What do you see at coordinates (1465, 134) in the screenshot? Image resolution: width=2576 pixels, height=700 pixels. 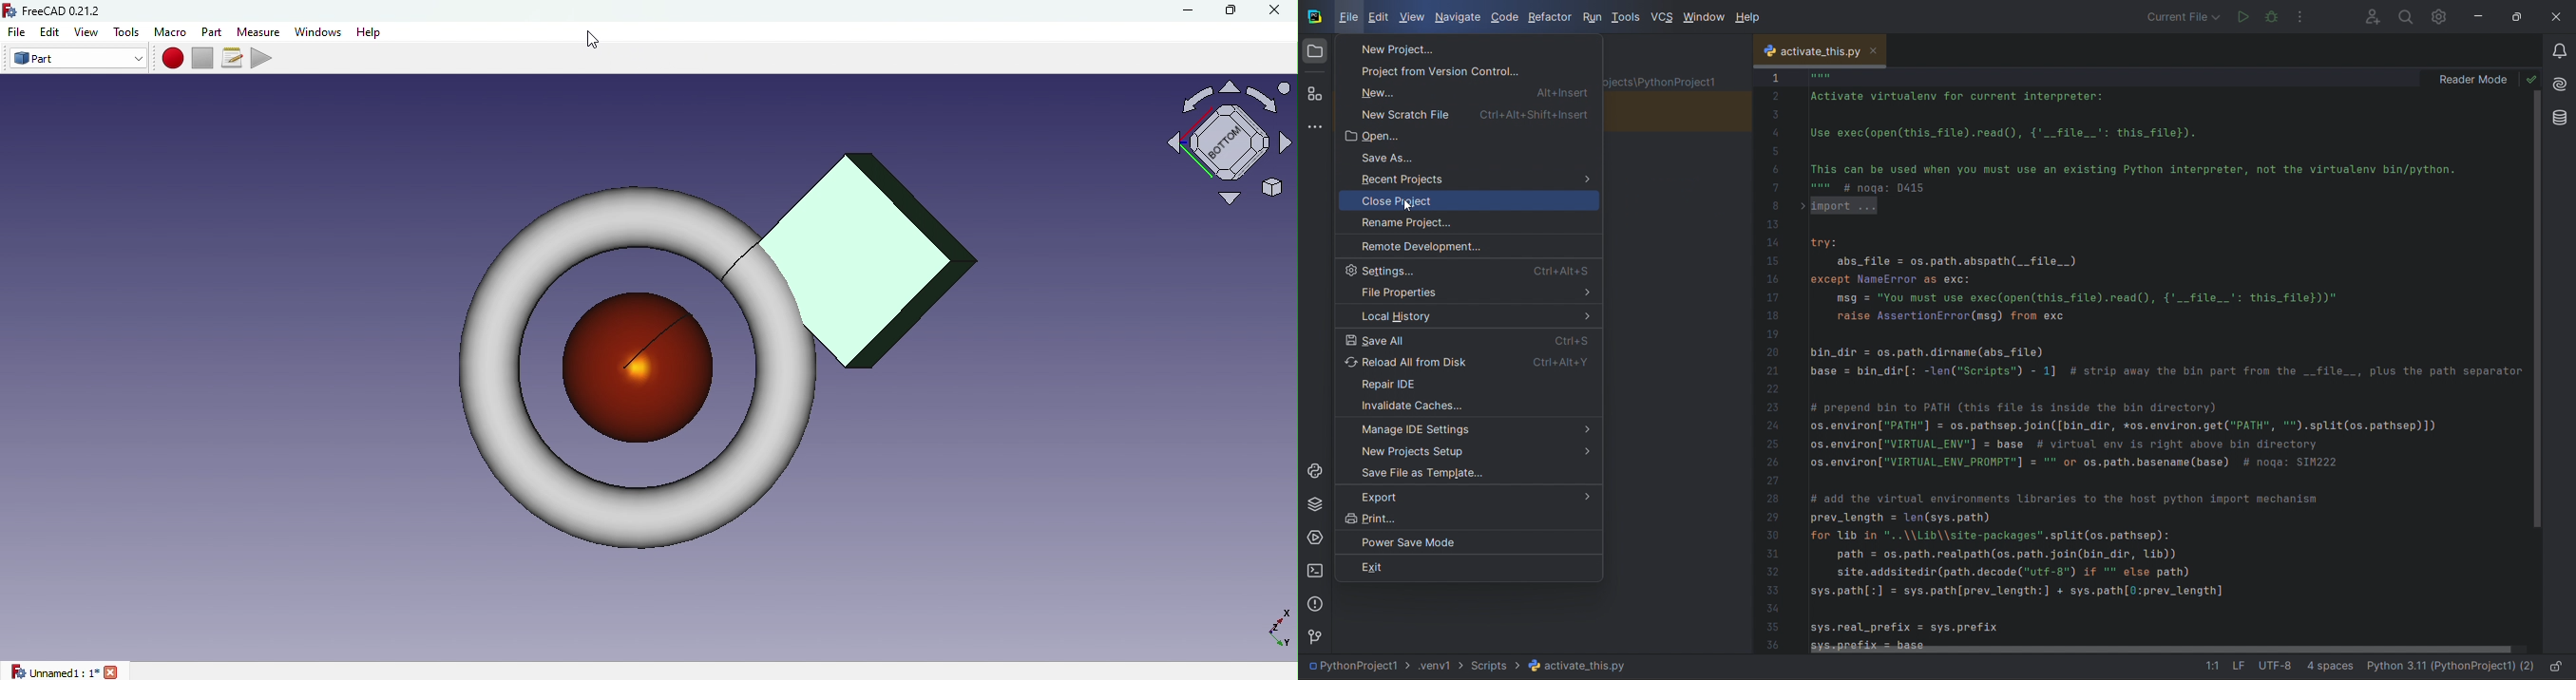 I see `open` at bounding box center [1465, 134].